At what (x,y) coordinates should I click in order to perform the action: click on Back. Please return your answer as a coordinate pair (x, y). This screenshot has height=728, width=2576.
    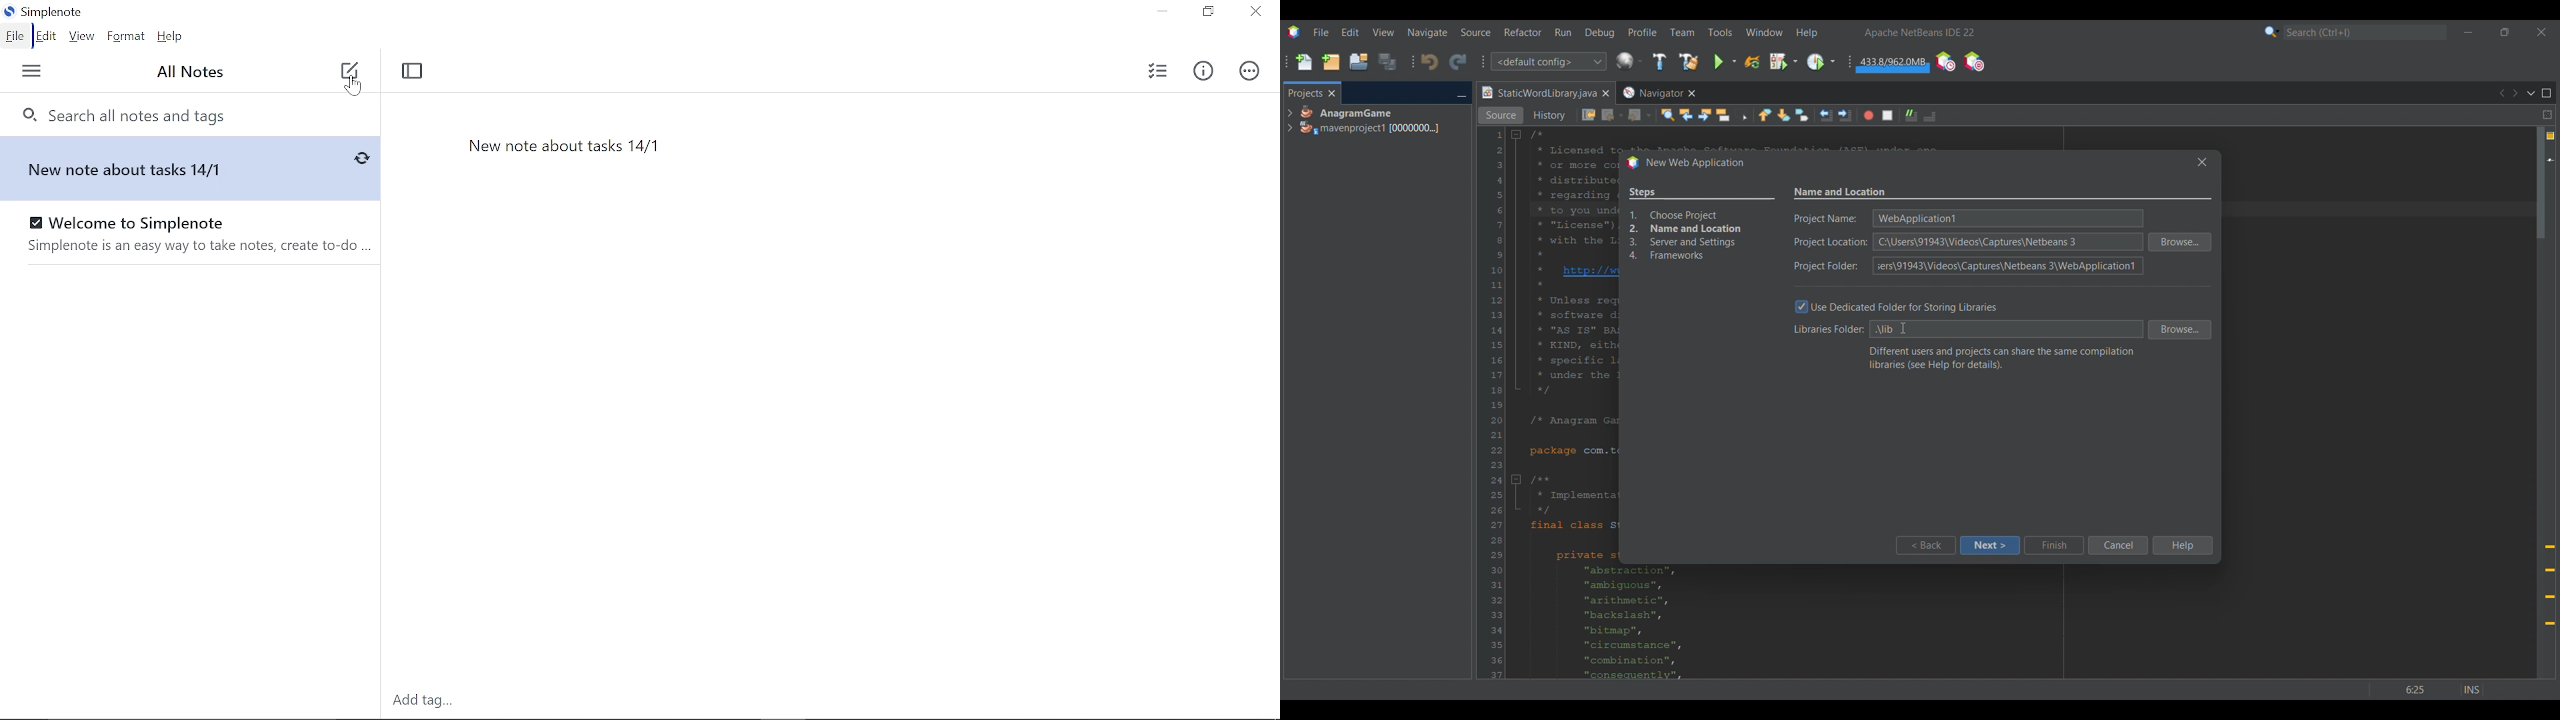
    Looking at the image, I should click on (1925, 545).